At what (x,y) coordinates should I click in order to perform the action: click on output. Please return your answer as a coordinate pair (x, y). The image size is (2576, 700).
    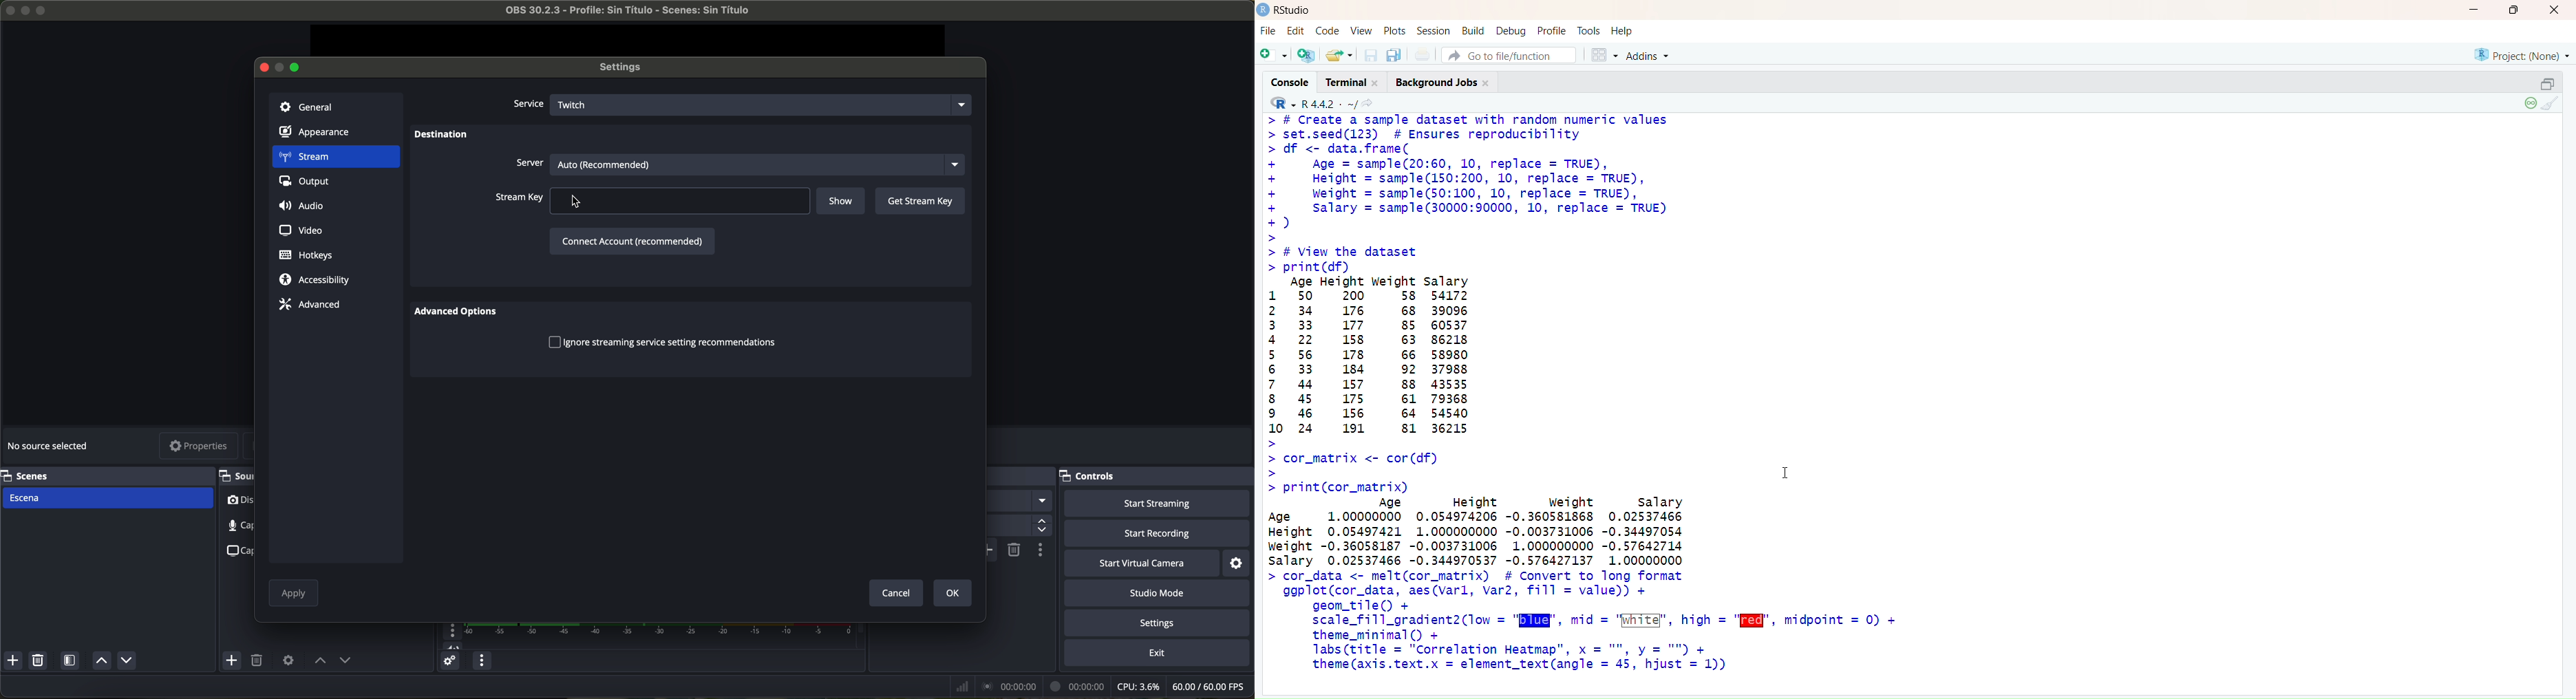
    Looking at the image, I should click on (308, 183).